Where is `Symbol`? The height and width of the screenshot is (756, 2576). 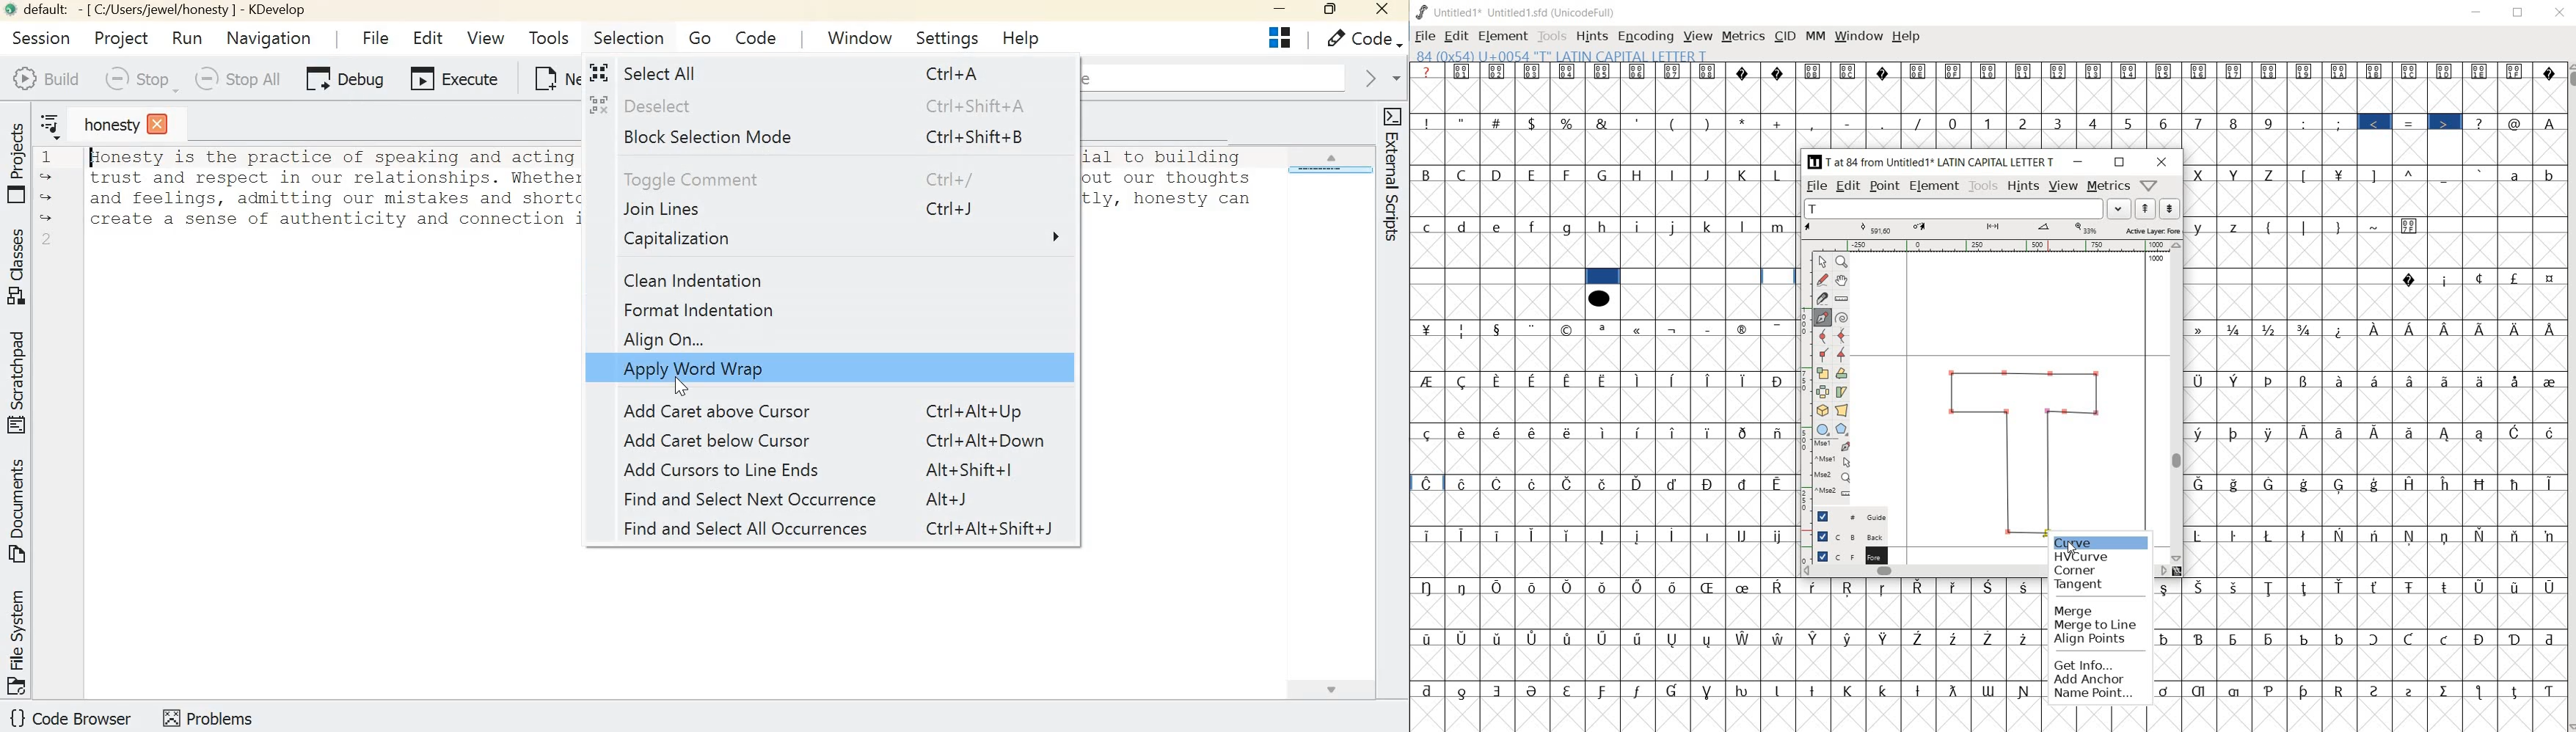 Symbol is located at coordinates (2411, 226).